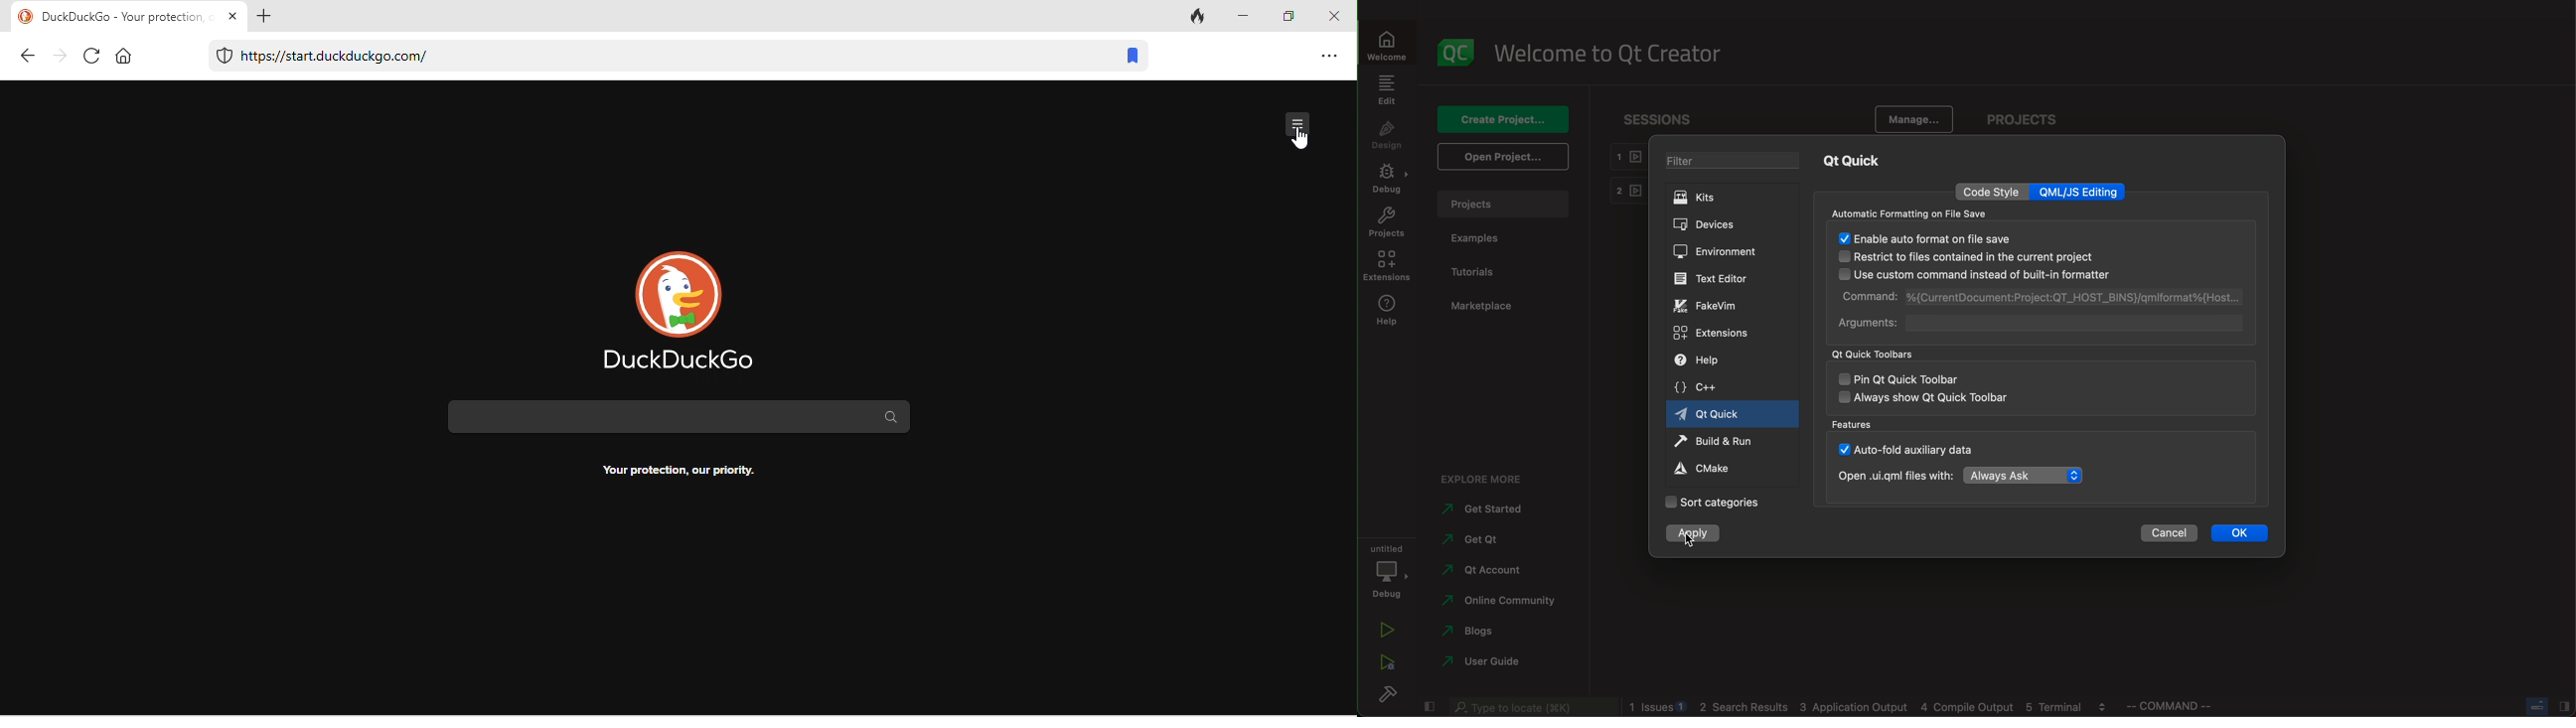 This screenshot has width=2576, height=728. What do you see at coordinates (1662, 119) in the screenshot?
I see `sessions` at bounding box center [1662, 119].